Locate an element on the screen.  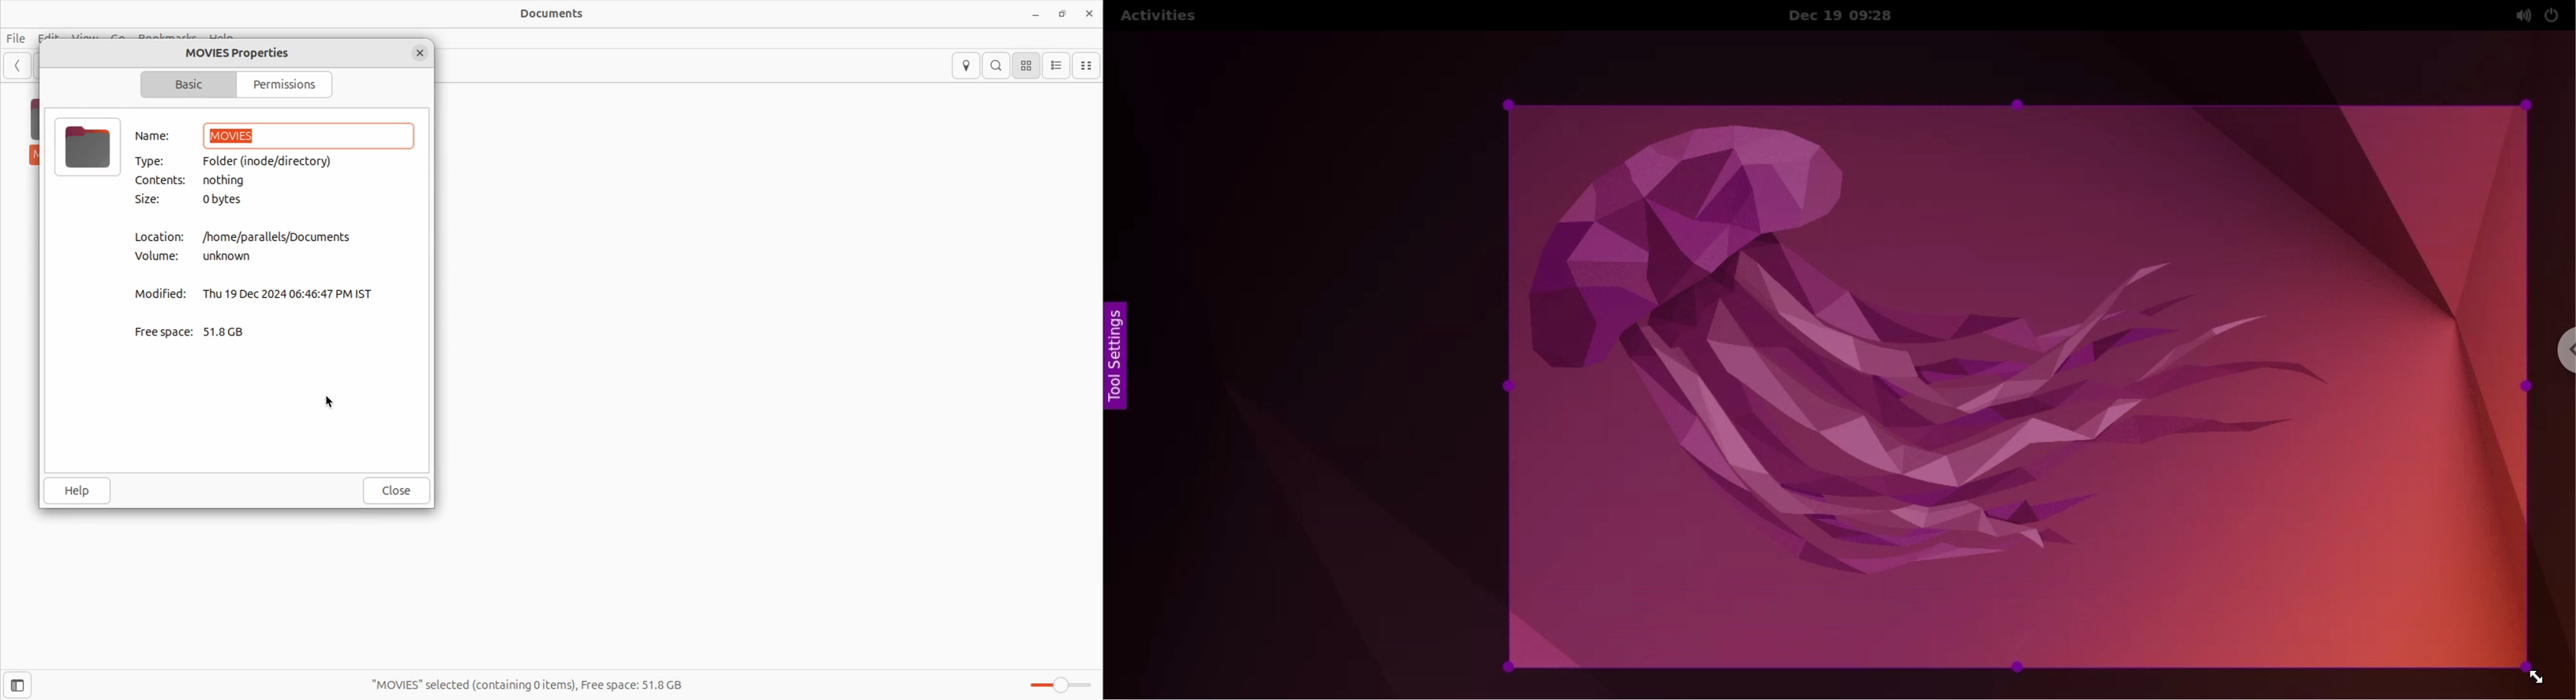
51.8 GB is located at coordinates (233, 330).